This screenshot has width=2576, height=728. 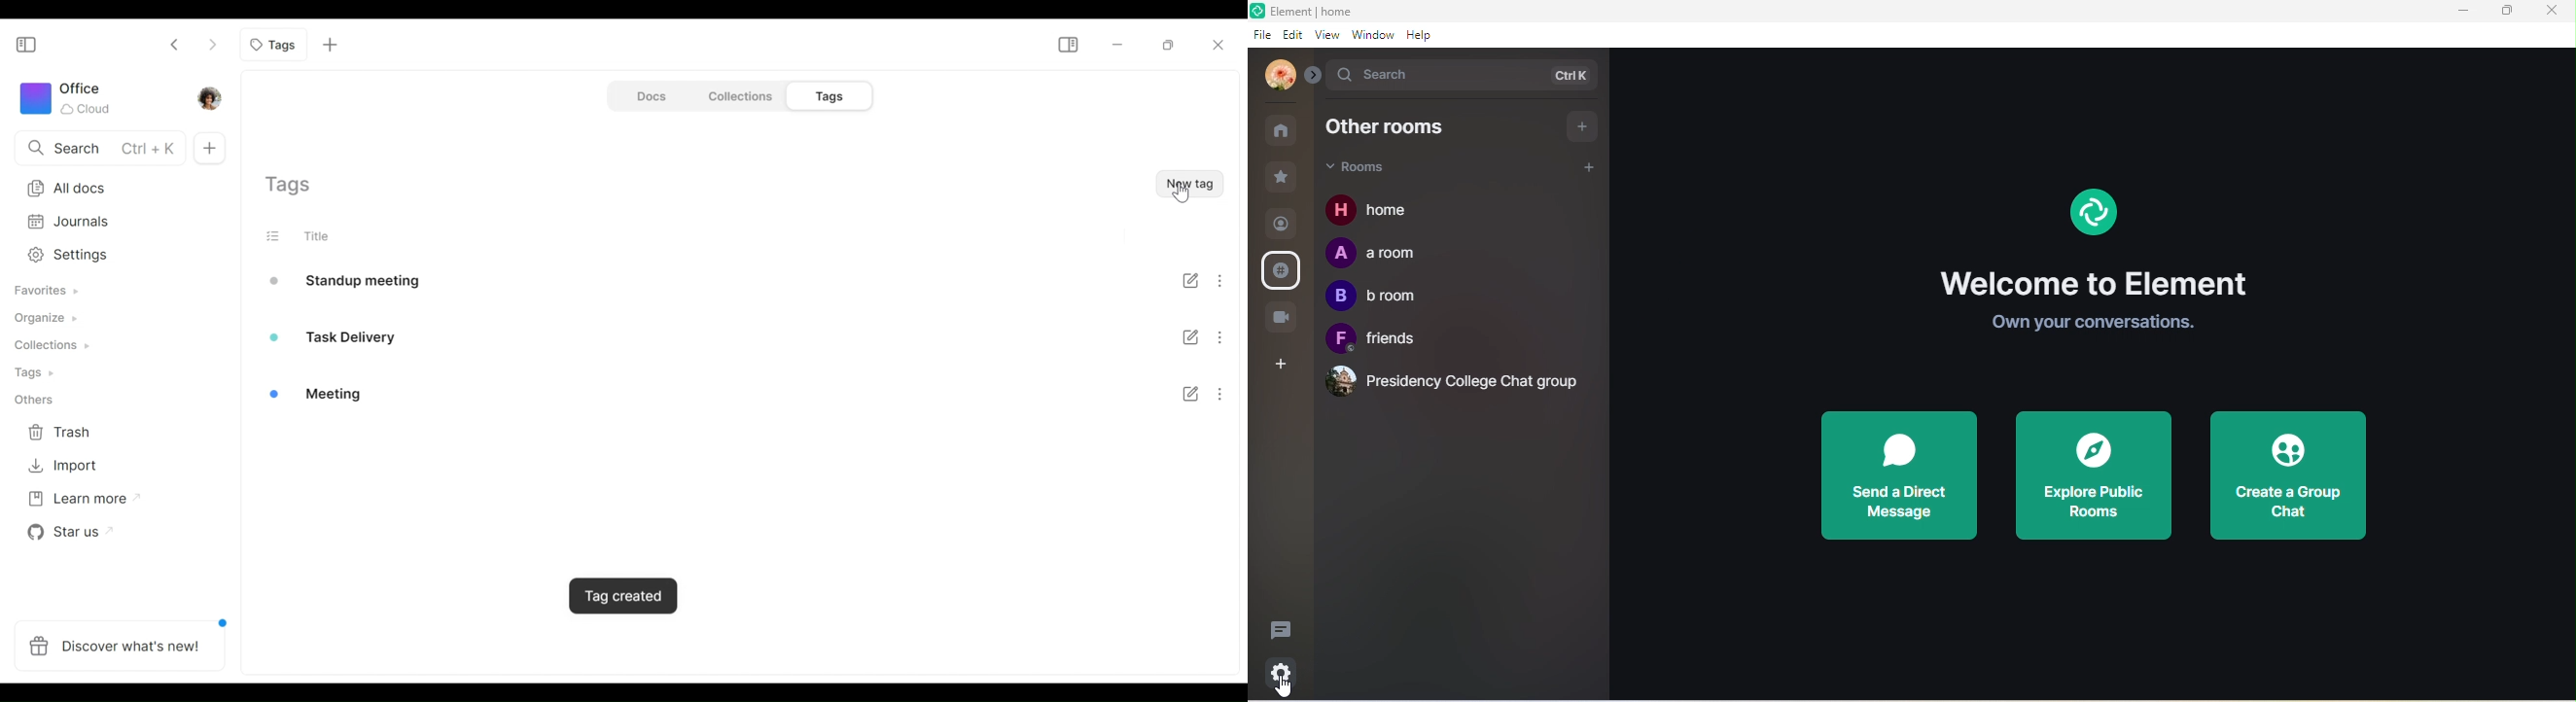 What do you see at coordinates (738, 97) in the screenshot?
I see `Collections` at bounding box center [738, 97].